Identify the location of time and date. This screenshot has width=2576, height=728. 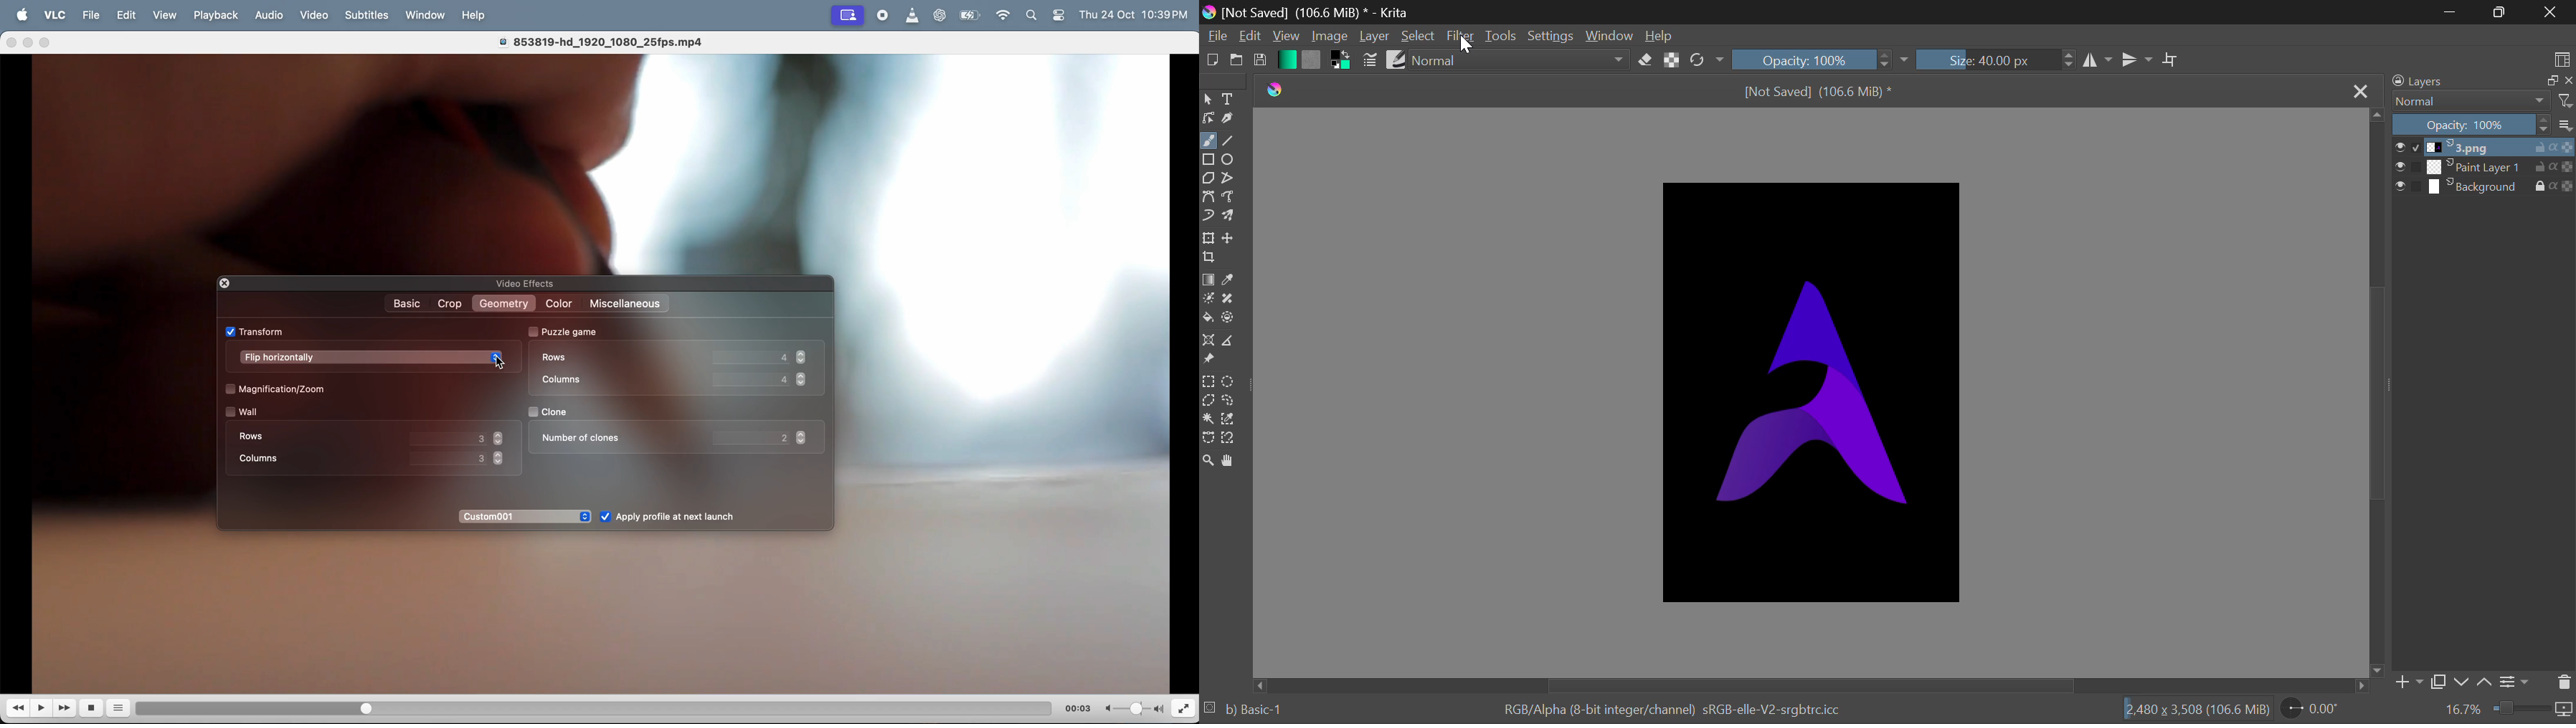
(1137, 14).